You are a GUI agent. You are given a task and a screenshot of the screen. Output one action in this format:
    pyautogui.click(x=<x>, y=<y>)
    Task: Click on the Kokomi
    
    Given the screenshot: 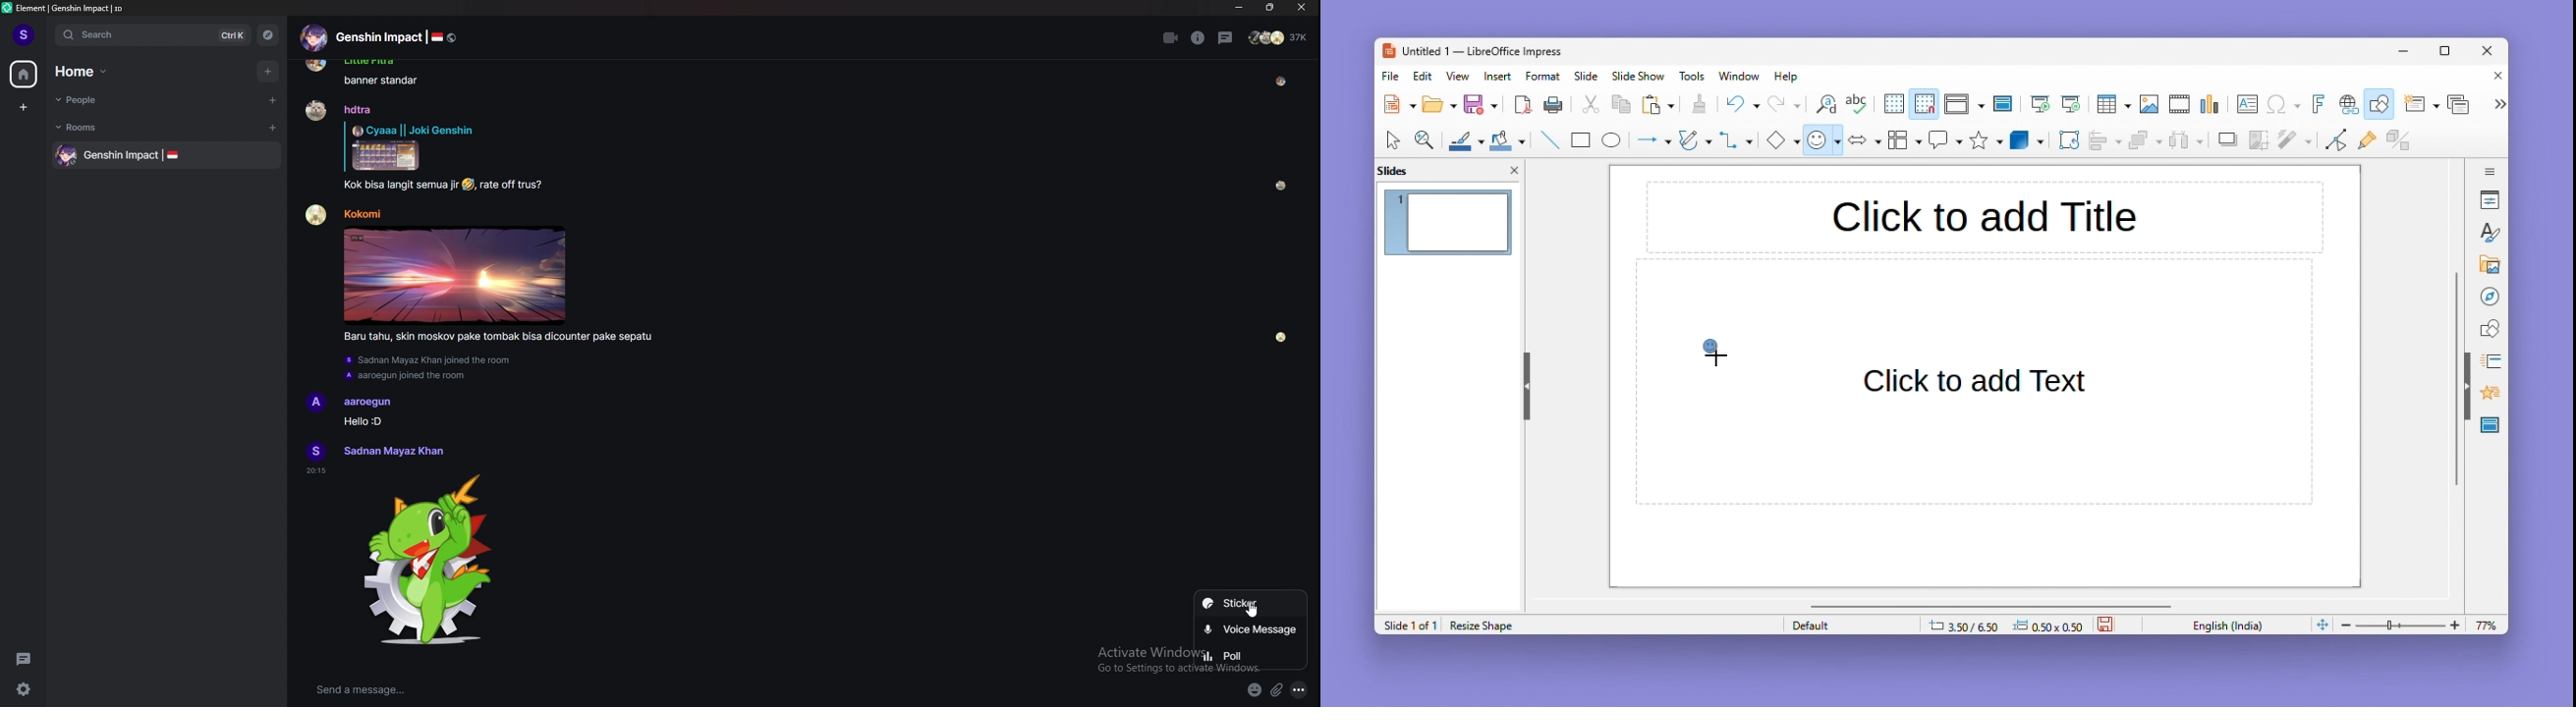 What is the action you would take?
    pyautogui.click(x=362, y=213)
    